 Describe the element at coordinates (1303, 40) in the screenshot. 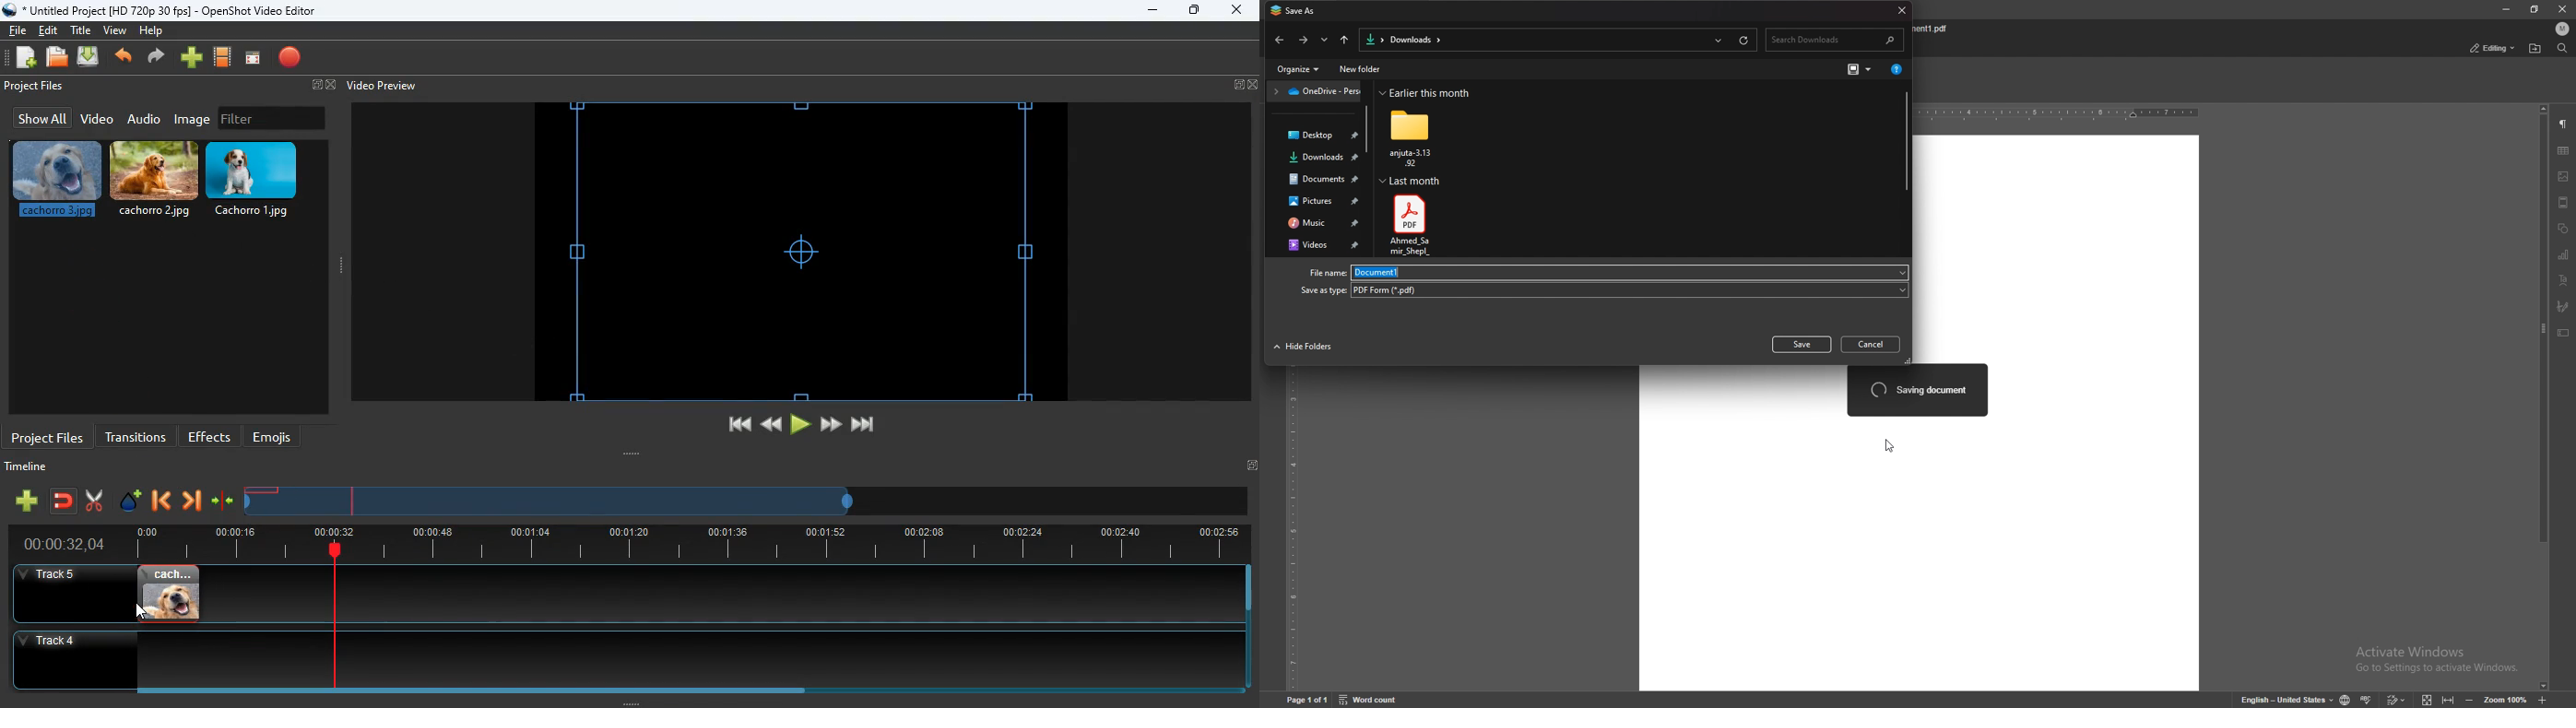

I see `forward` at that location.